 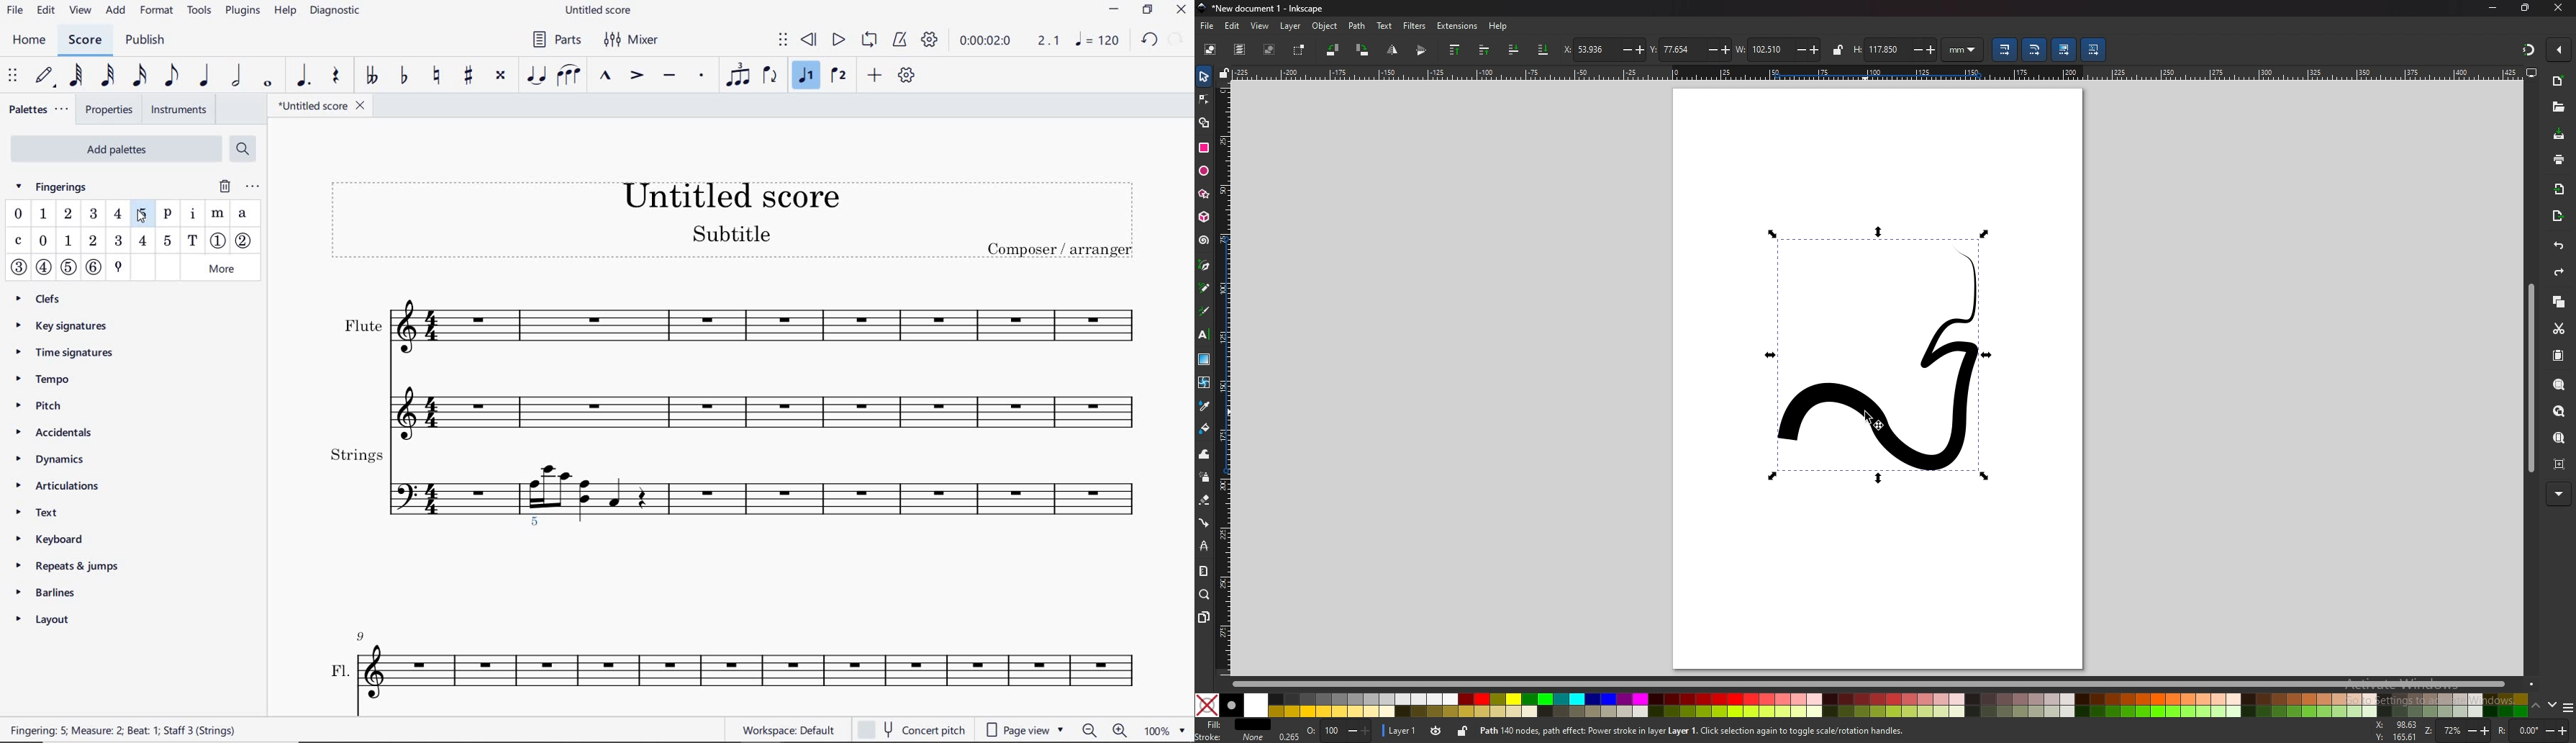 I want to click on rest, so click(x=337, y=78).